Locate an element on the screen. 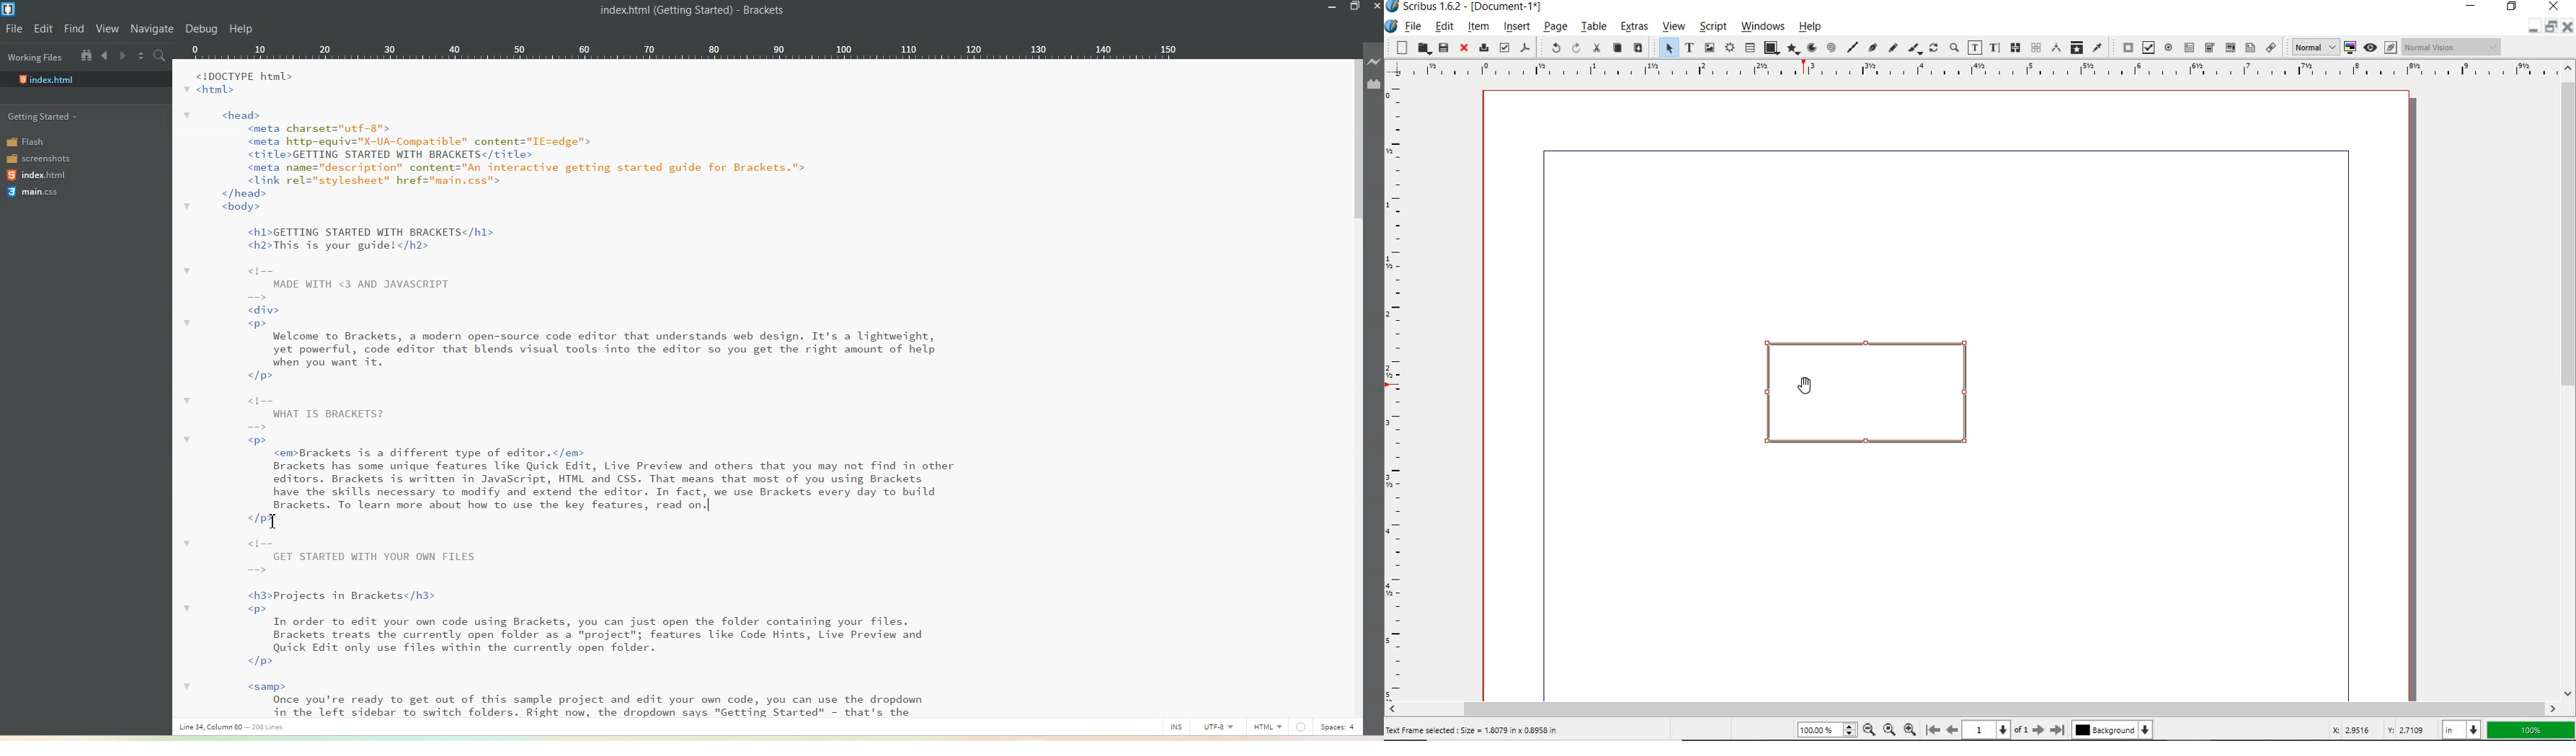 The width and height of the screenshot is (2576, 756). scrollbar is located at coordinates (2569, 380).